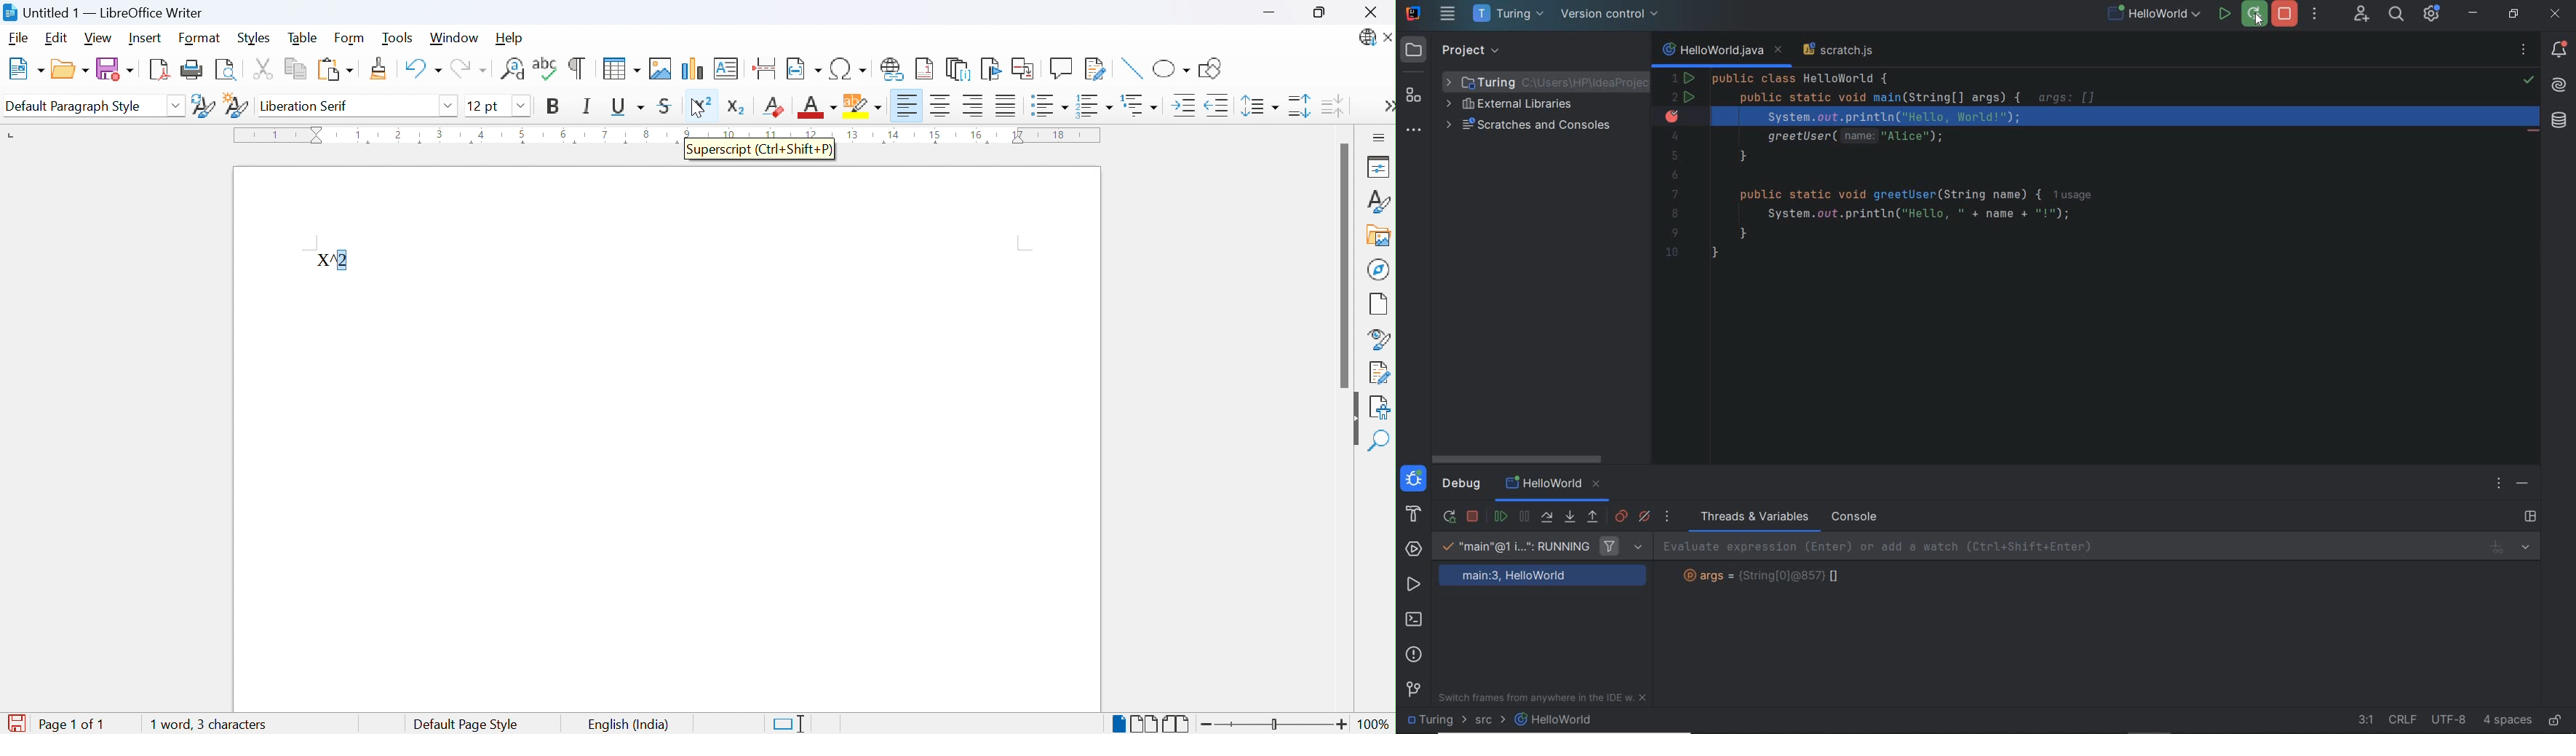  Describe the element at coordinates (1214, 67) in the screenshot. I see `Show draw functions` at that location.